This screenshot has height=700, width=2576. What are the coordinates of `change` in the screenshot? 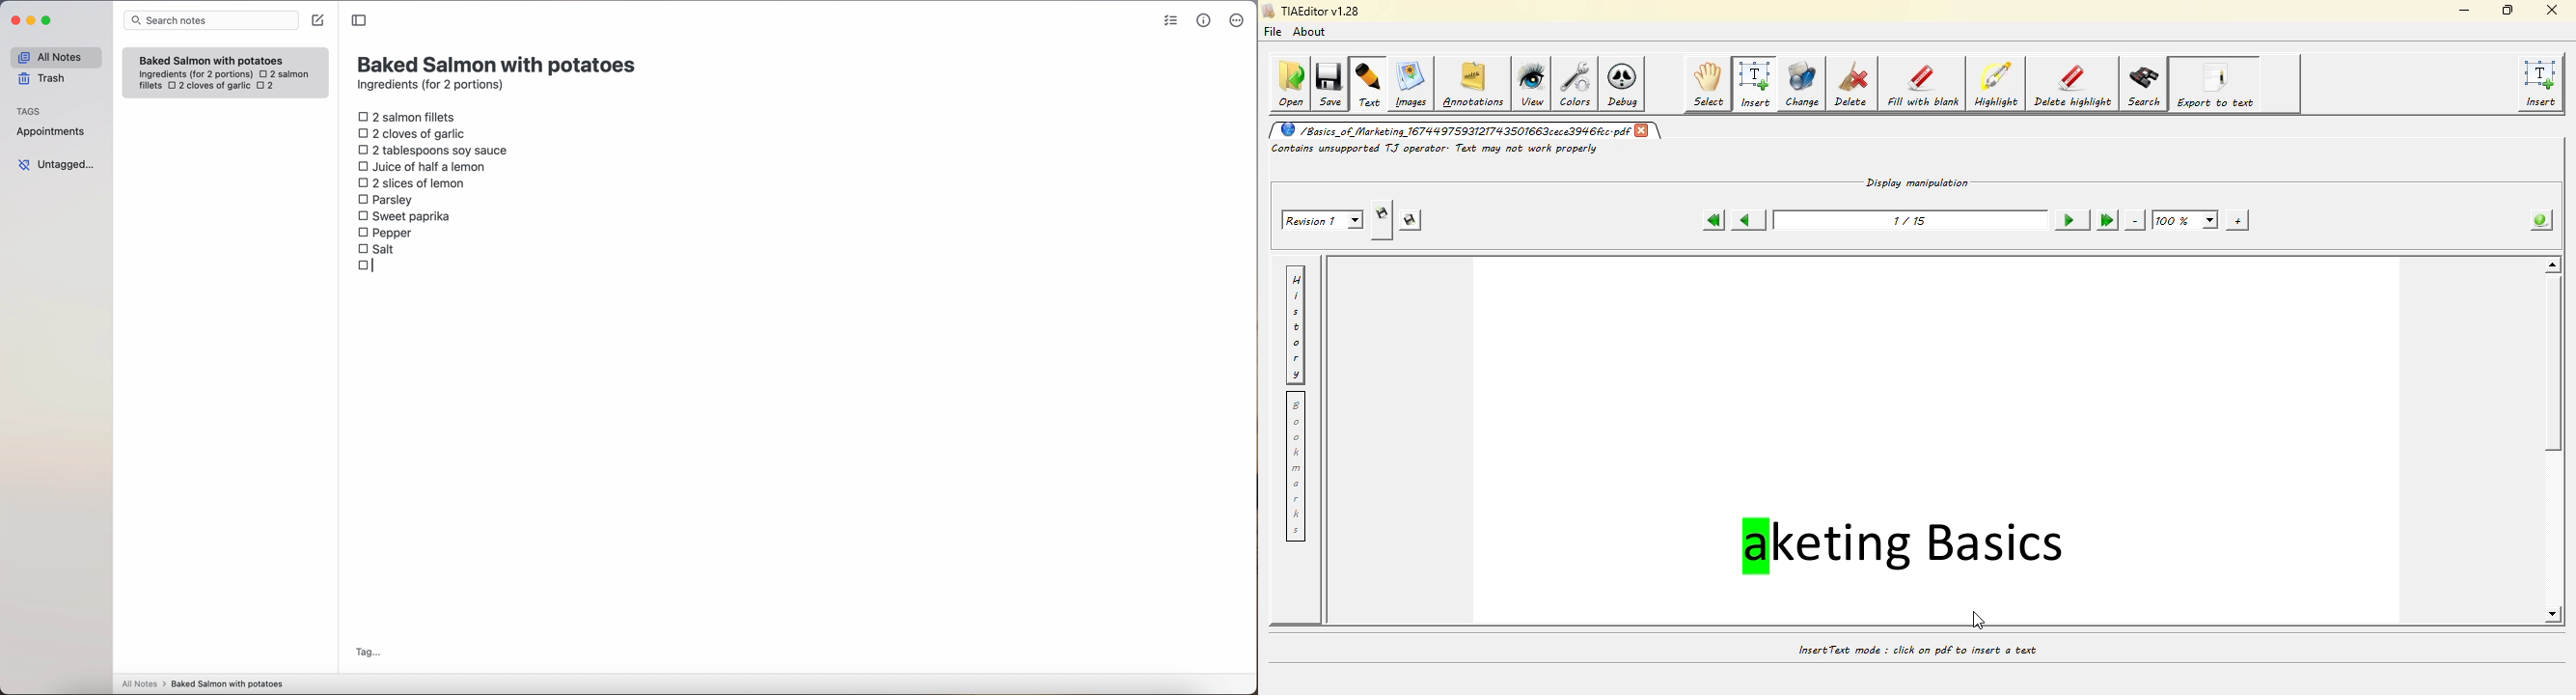 It's located at (1802, 85).